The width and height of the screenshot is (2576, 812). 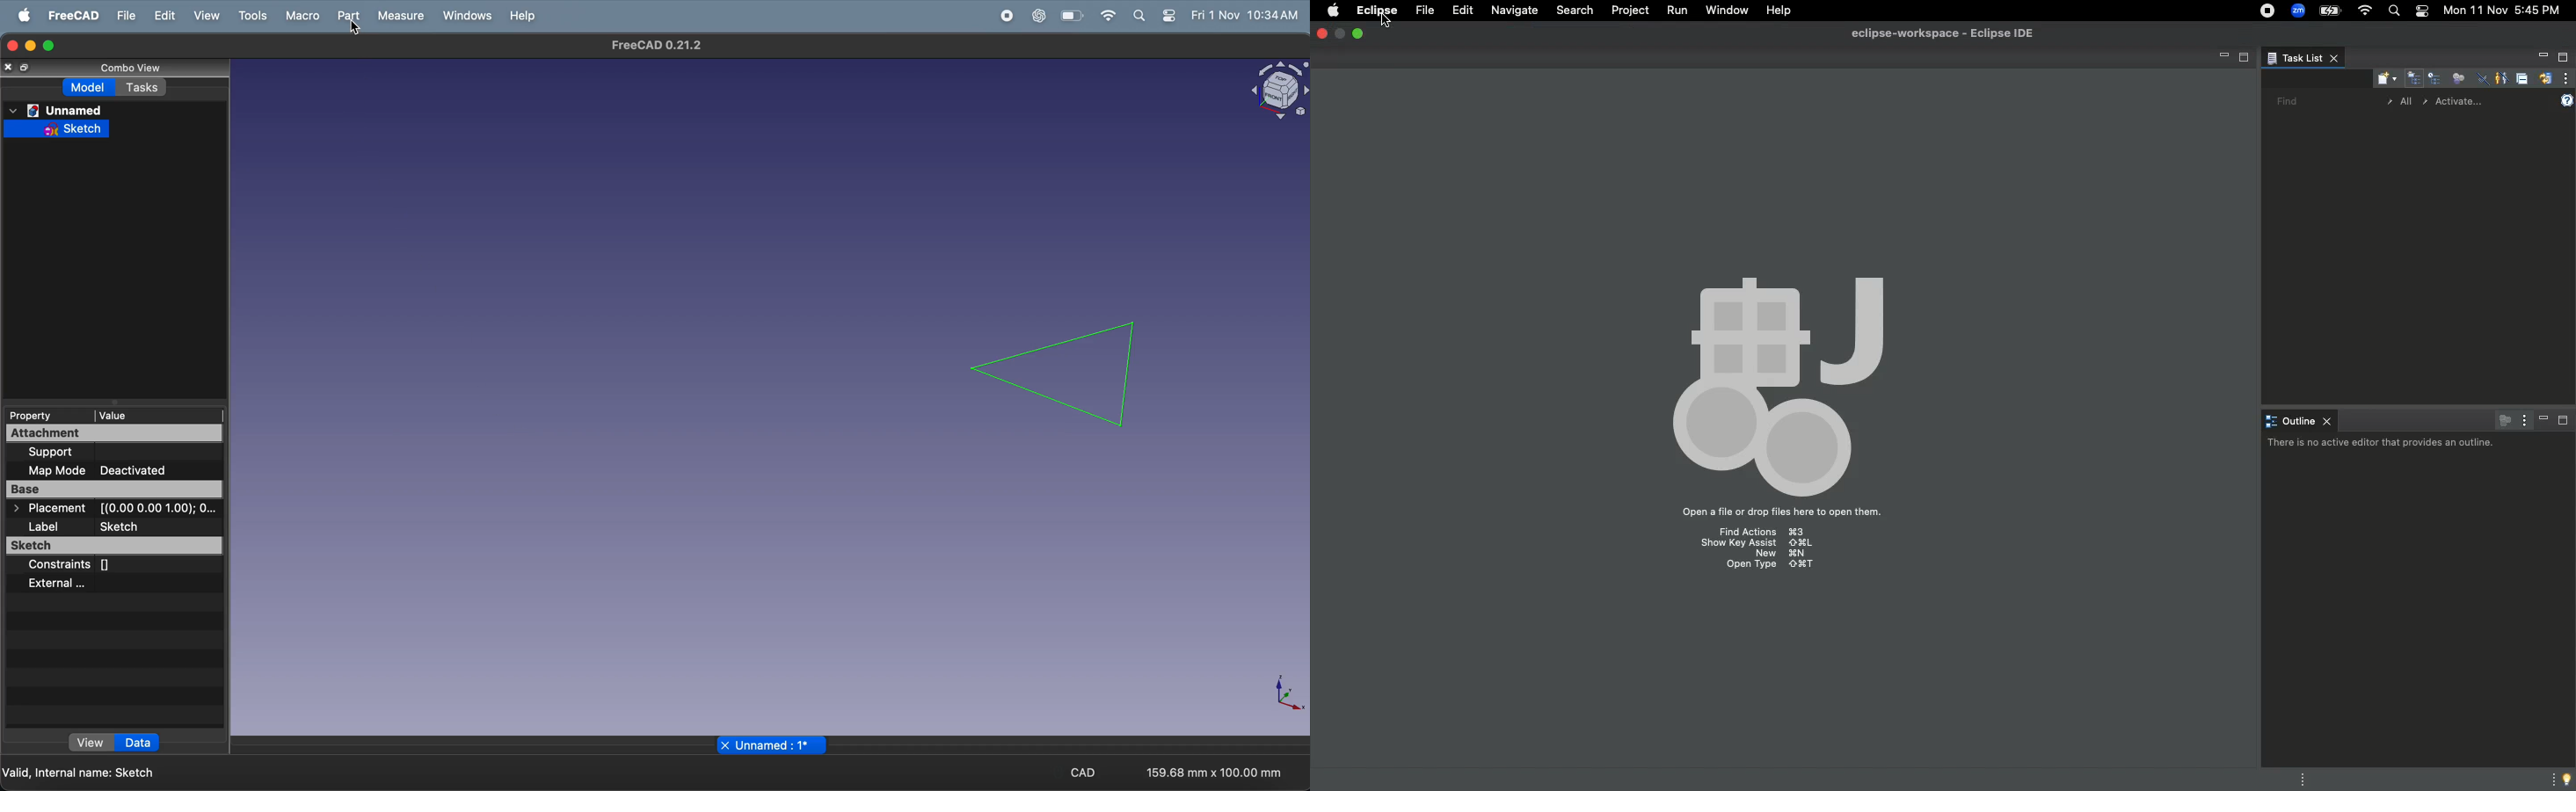 I want to click on data, so click(x=138, y=742).